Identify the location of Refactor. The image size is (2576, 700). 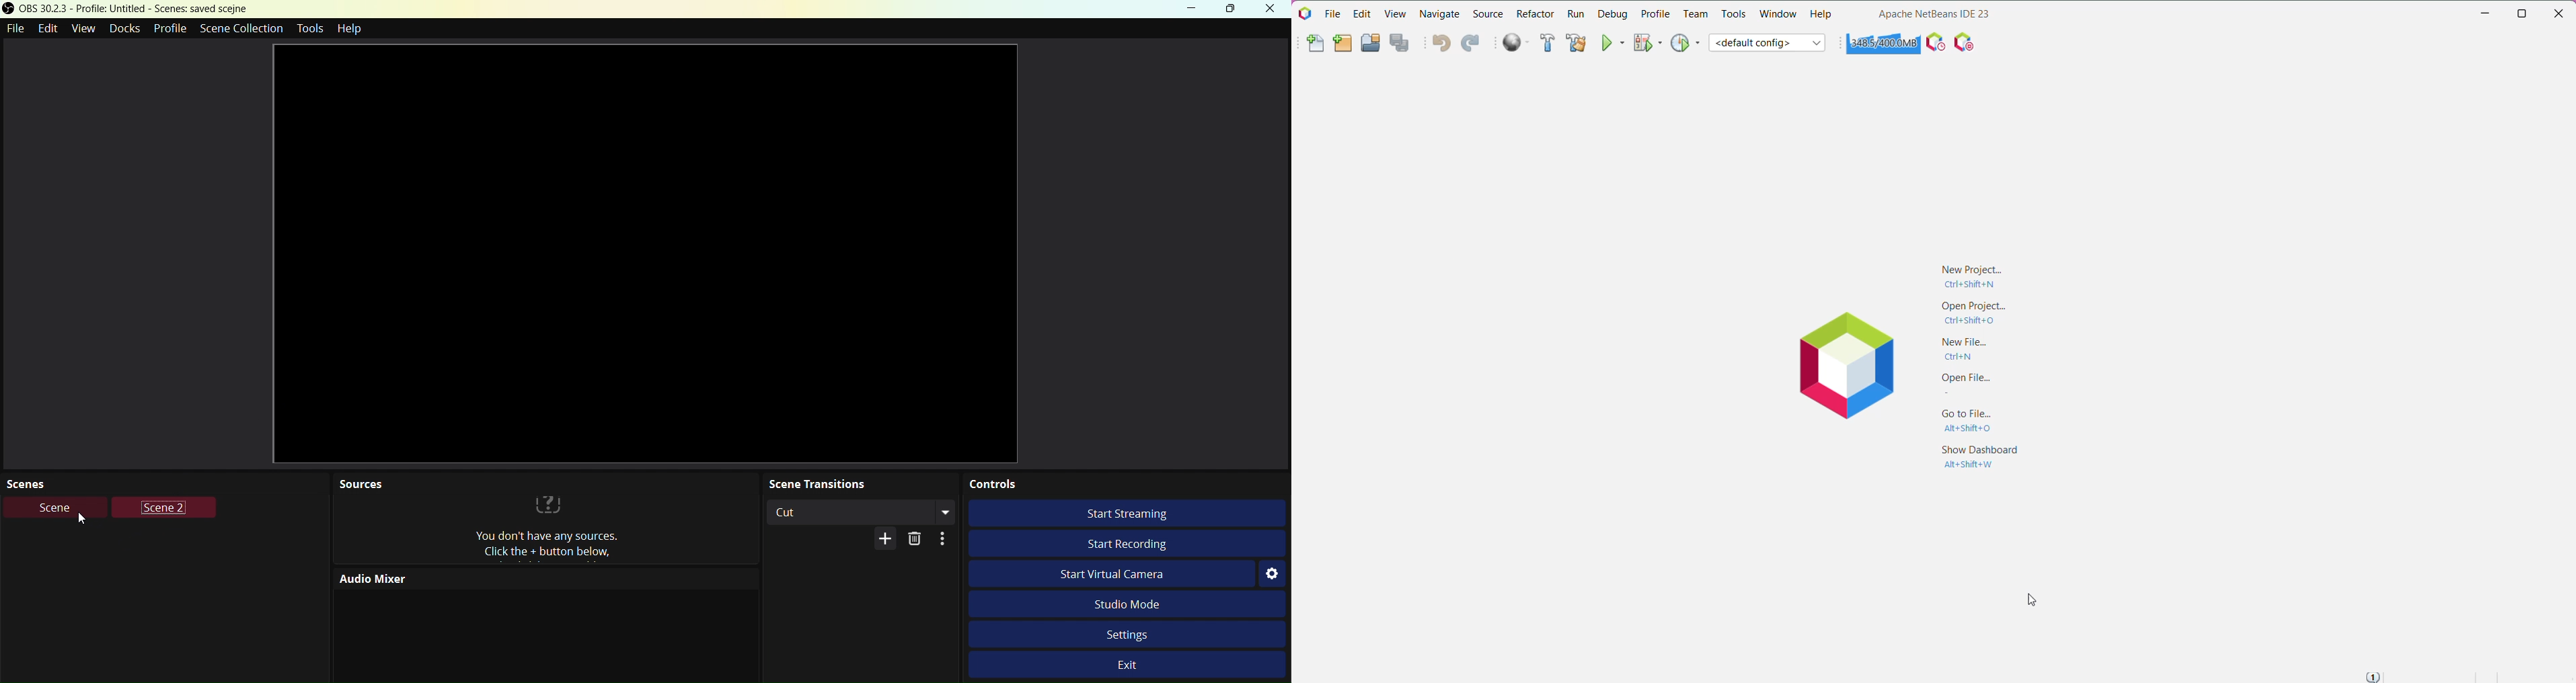
(1535, 13).